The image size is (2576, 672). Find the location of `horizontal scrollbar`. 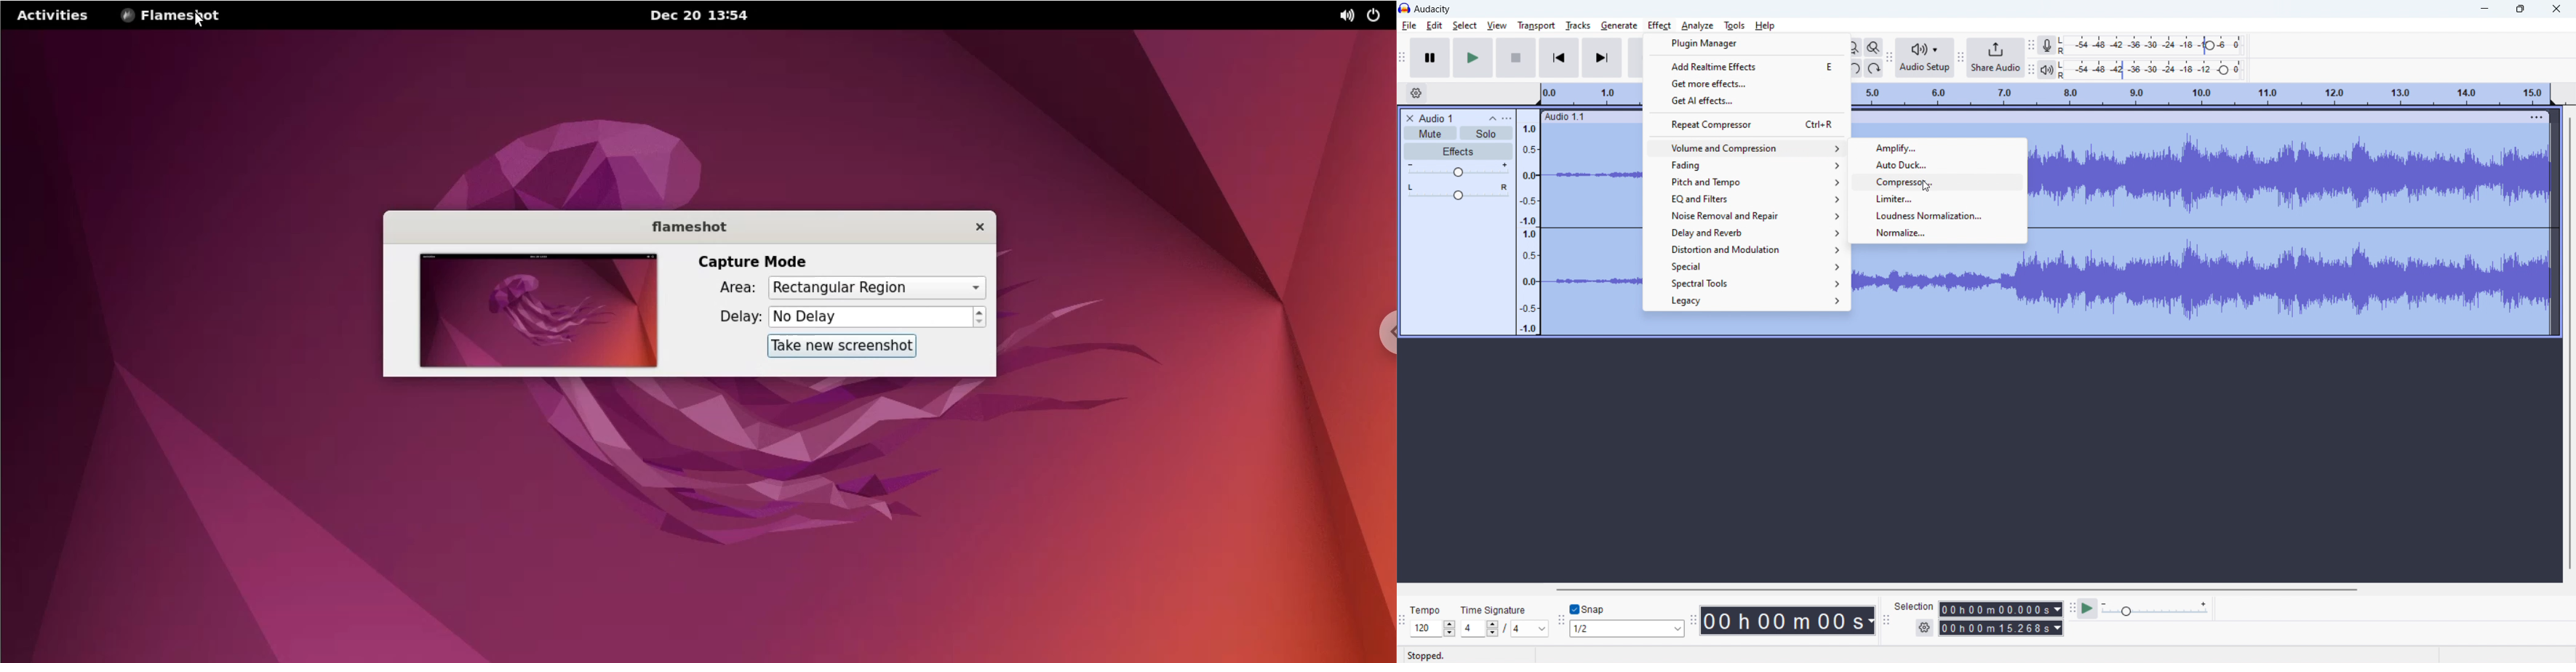

horizontal scrollbar is located at coordinates (1955, 589).